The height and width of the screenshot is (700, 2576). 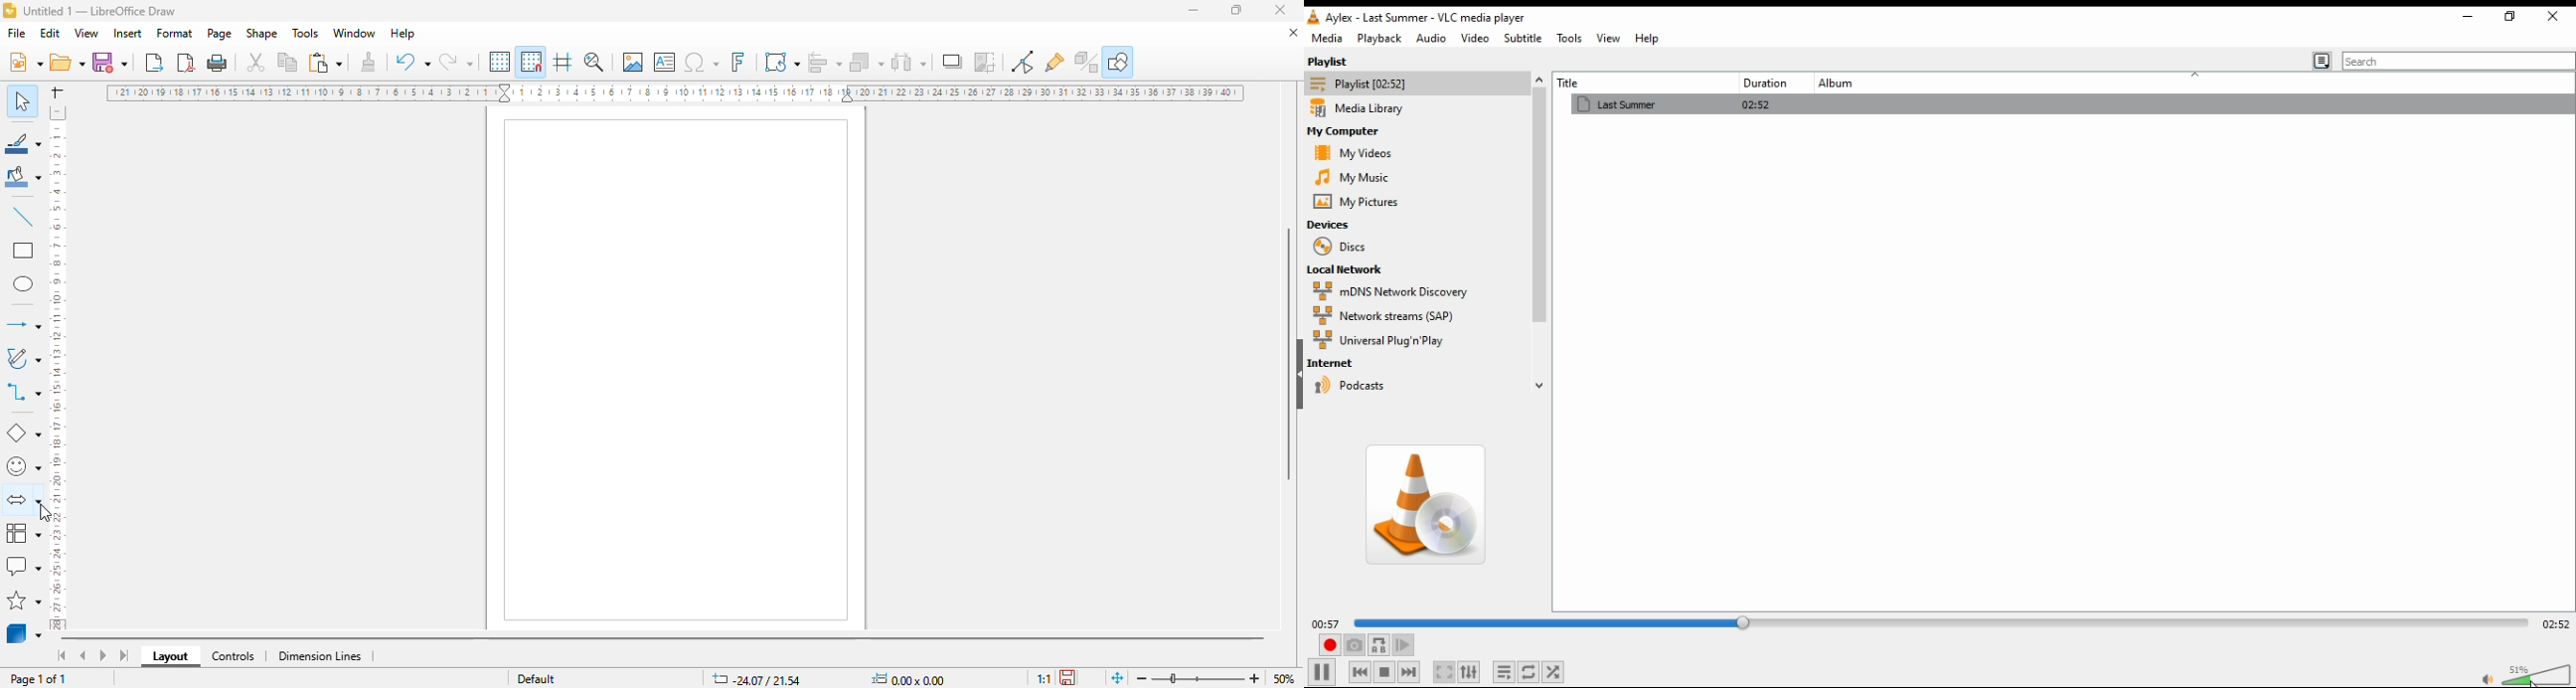 I want to click on dimension lines, so click(x=319, y=656).